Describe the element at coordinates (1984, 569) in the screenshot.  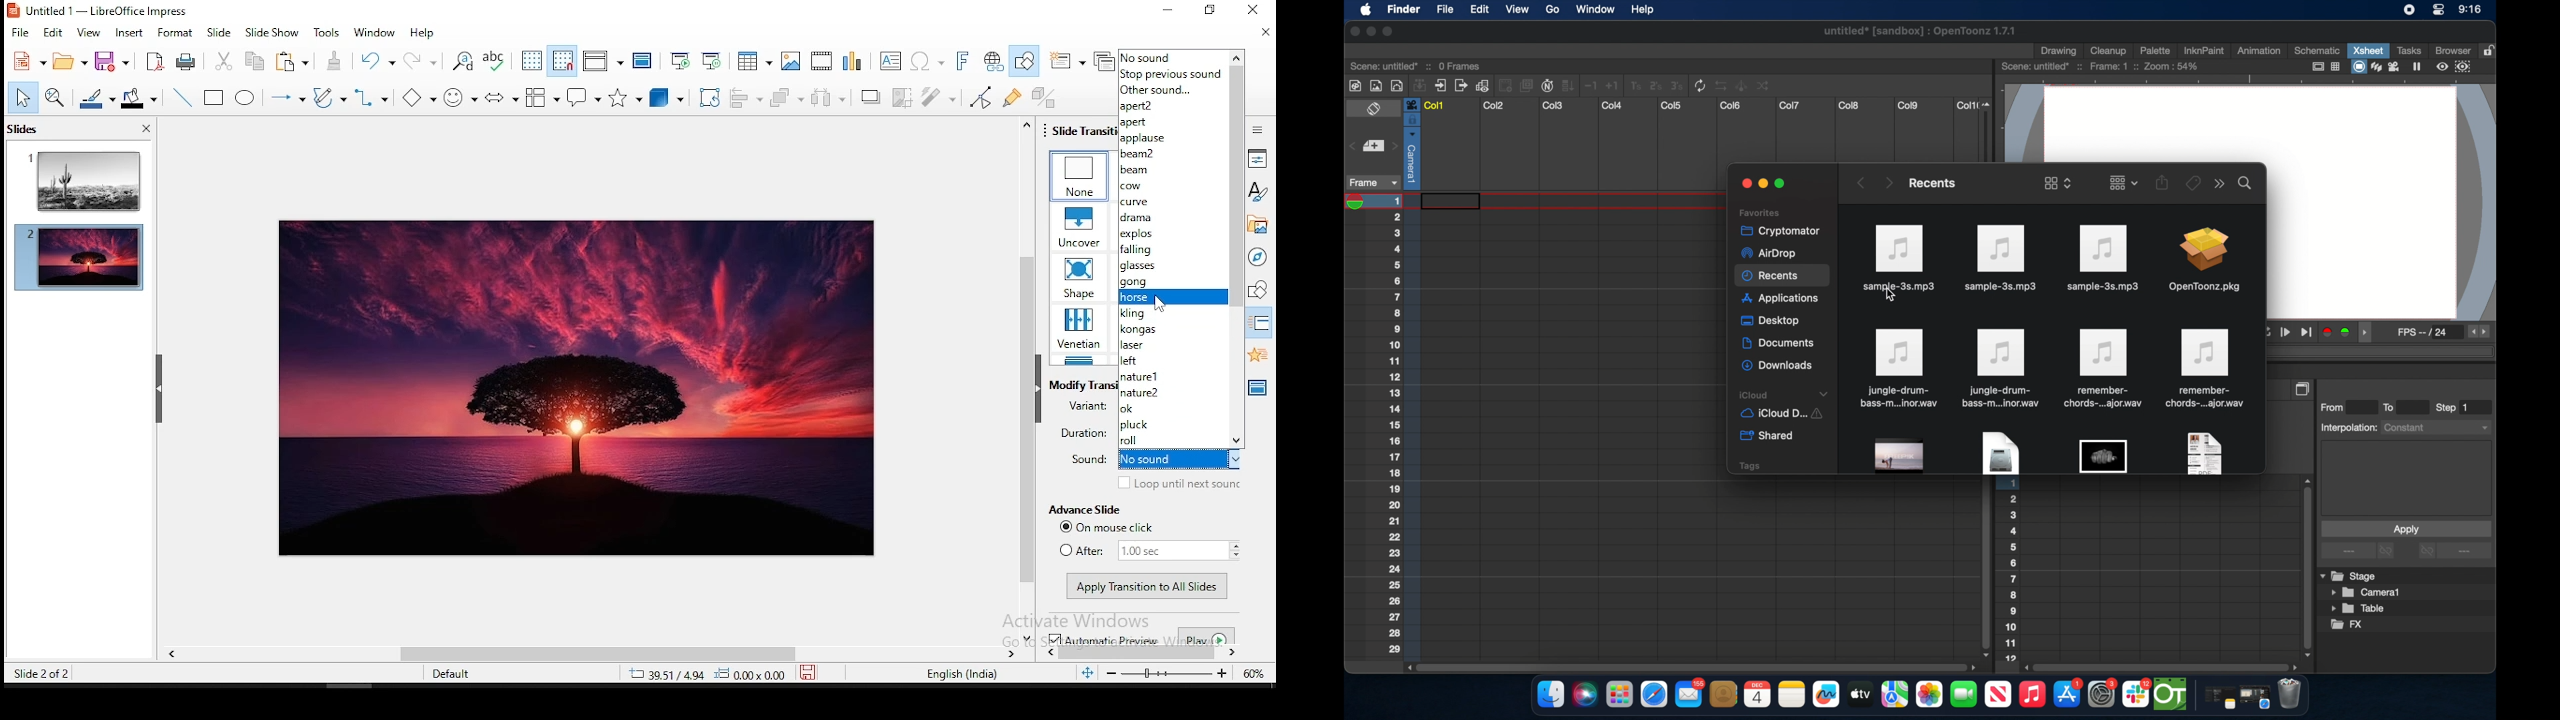
I see `scroll box` at that location.